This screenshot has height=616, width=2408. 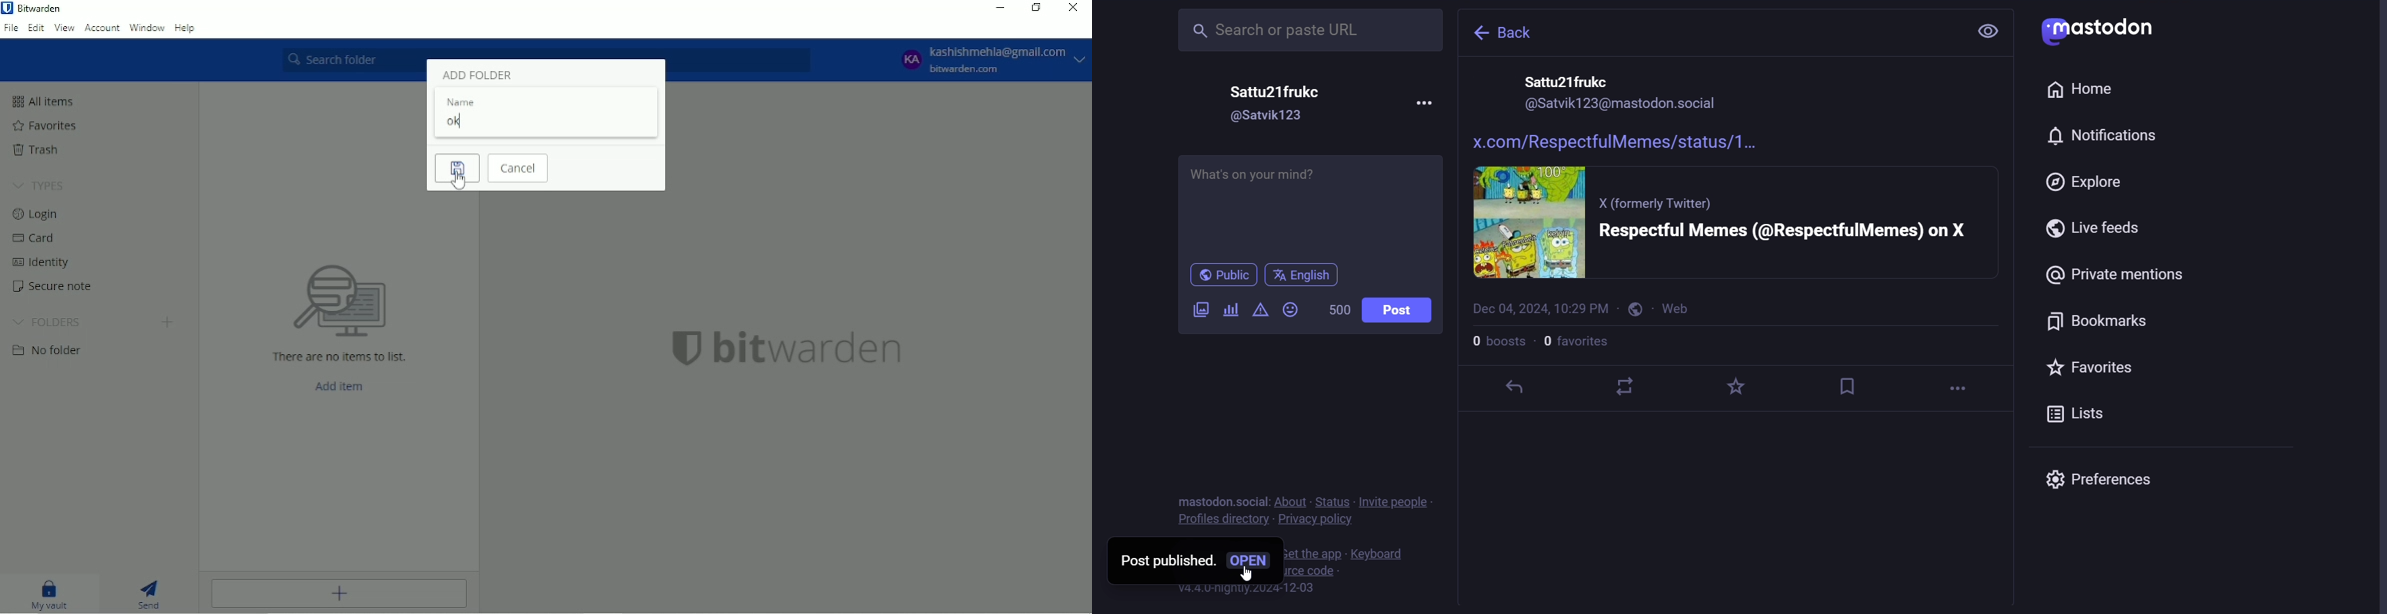 What do you see at coordinates (1333, 308) in the screenshot?
I see `500` at bounding box center [1333, 308].